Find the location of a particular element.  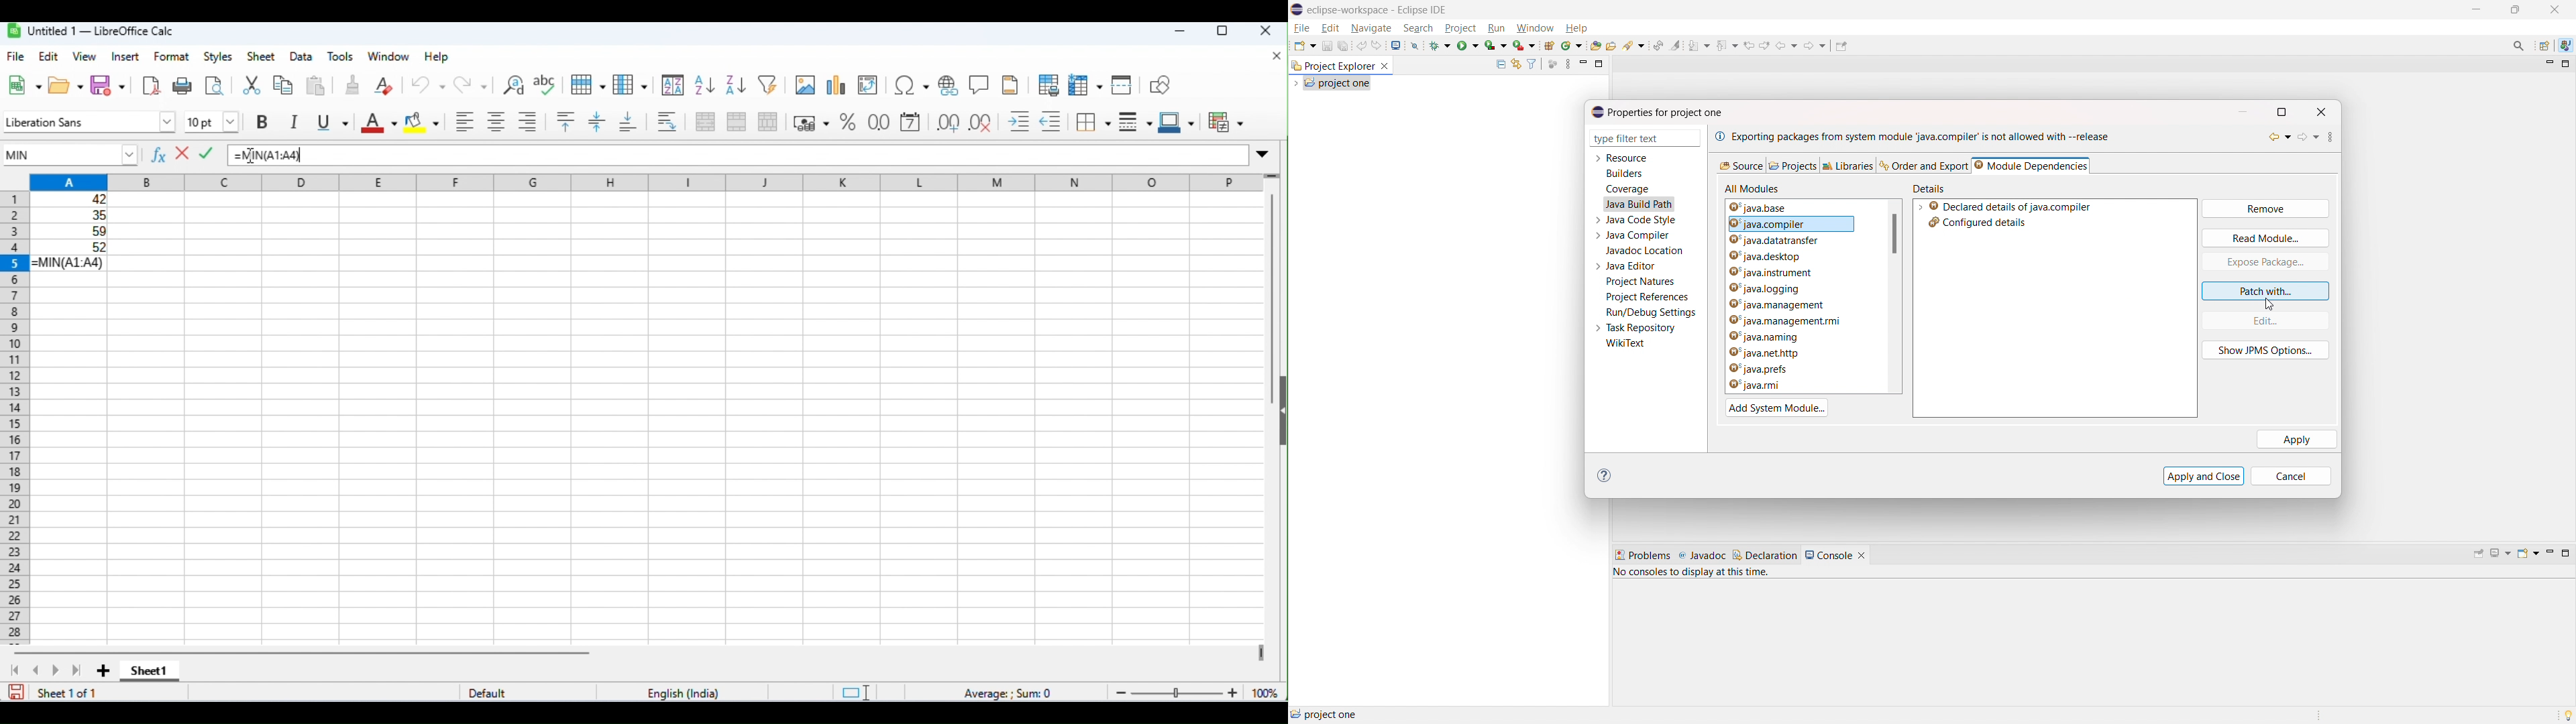

java code style is located at coordinates (1642, 220).